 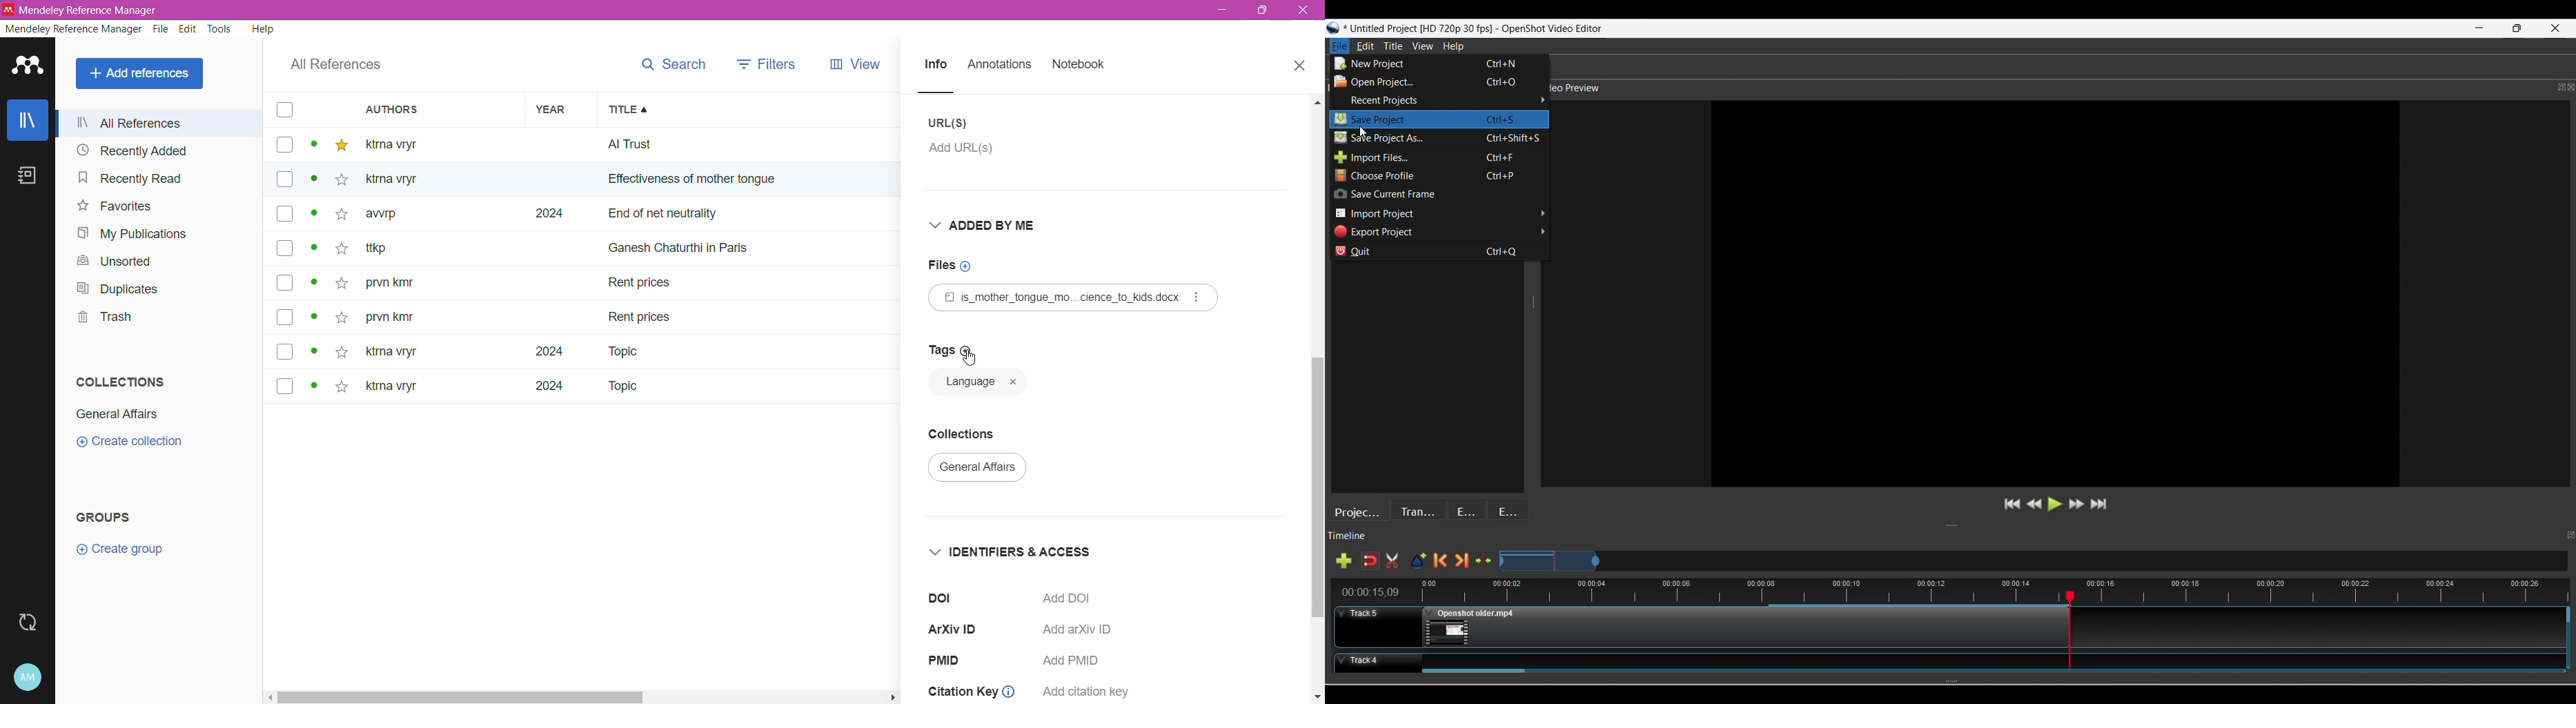 What do you see at coordinates (336, 65) in the screenshot?
I see `All References` at bounding box center [336, 65].